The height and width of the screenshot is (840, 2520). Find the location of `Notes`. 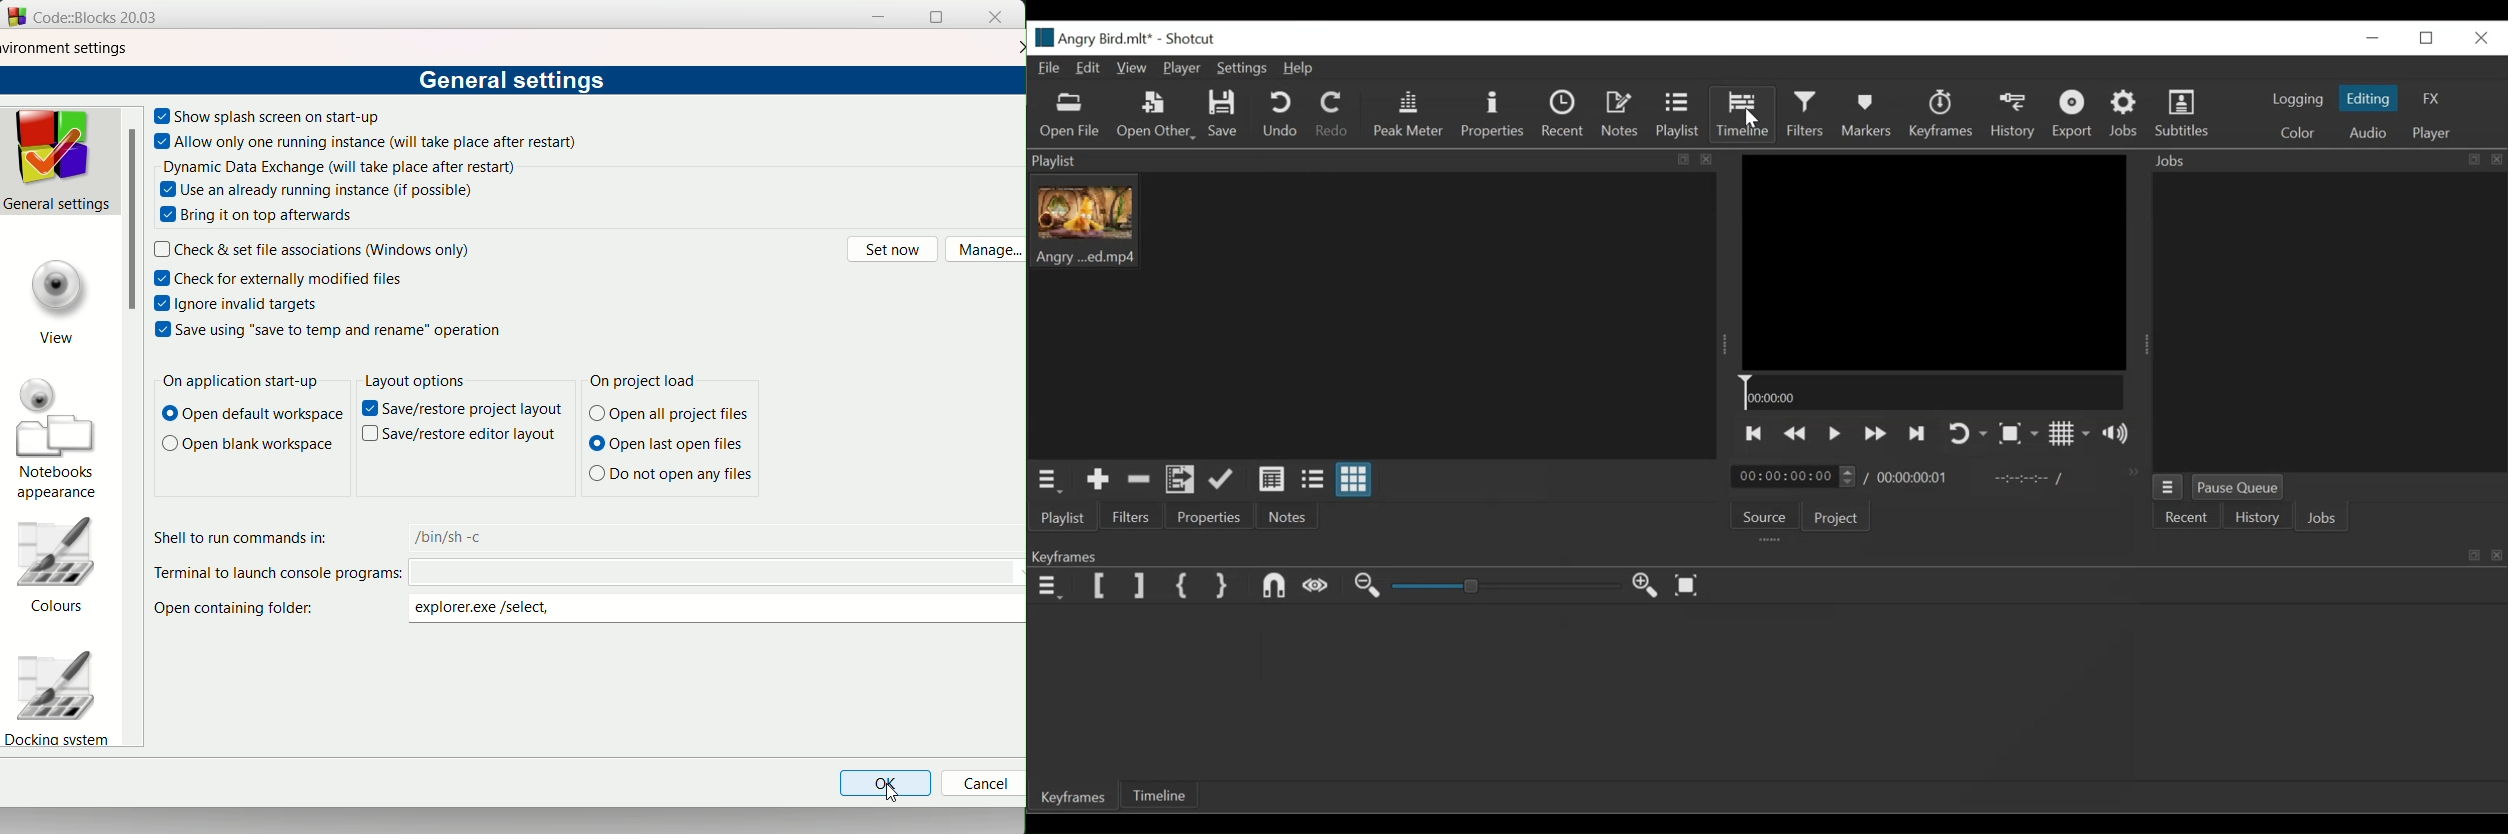

Notes is located at coordinates (1285, 517).